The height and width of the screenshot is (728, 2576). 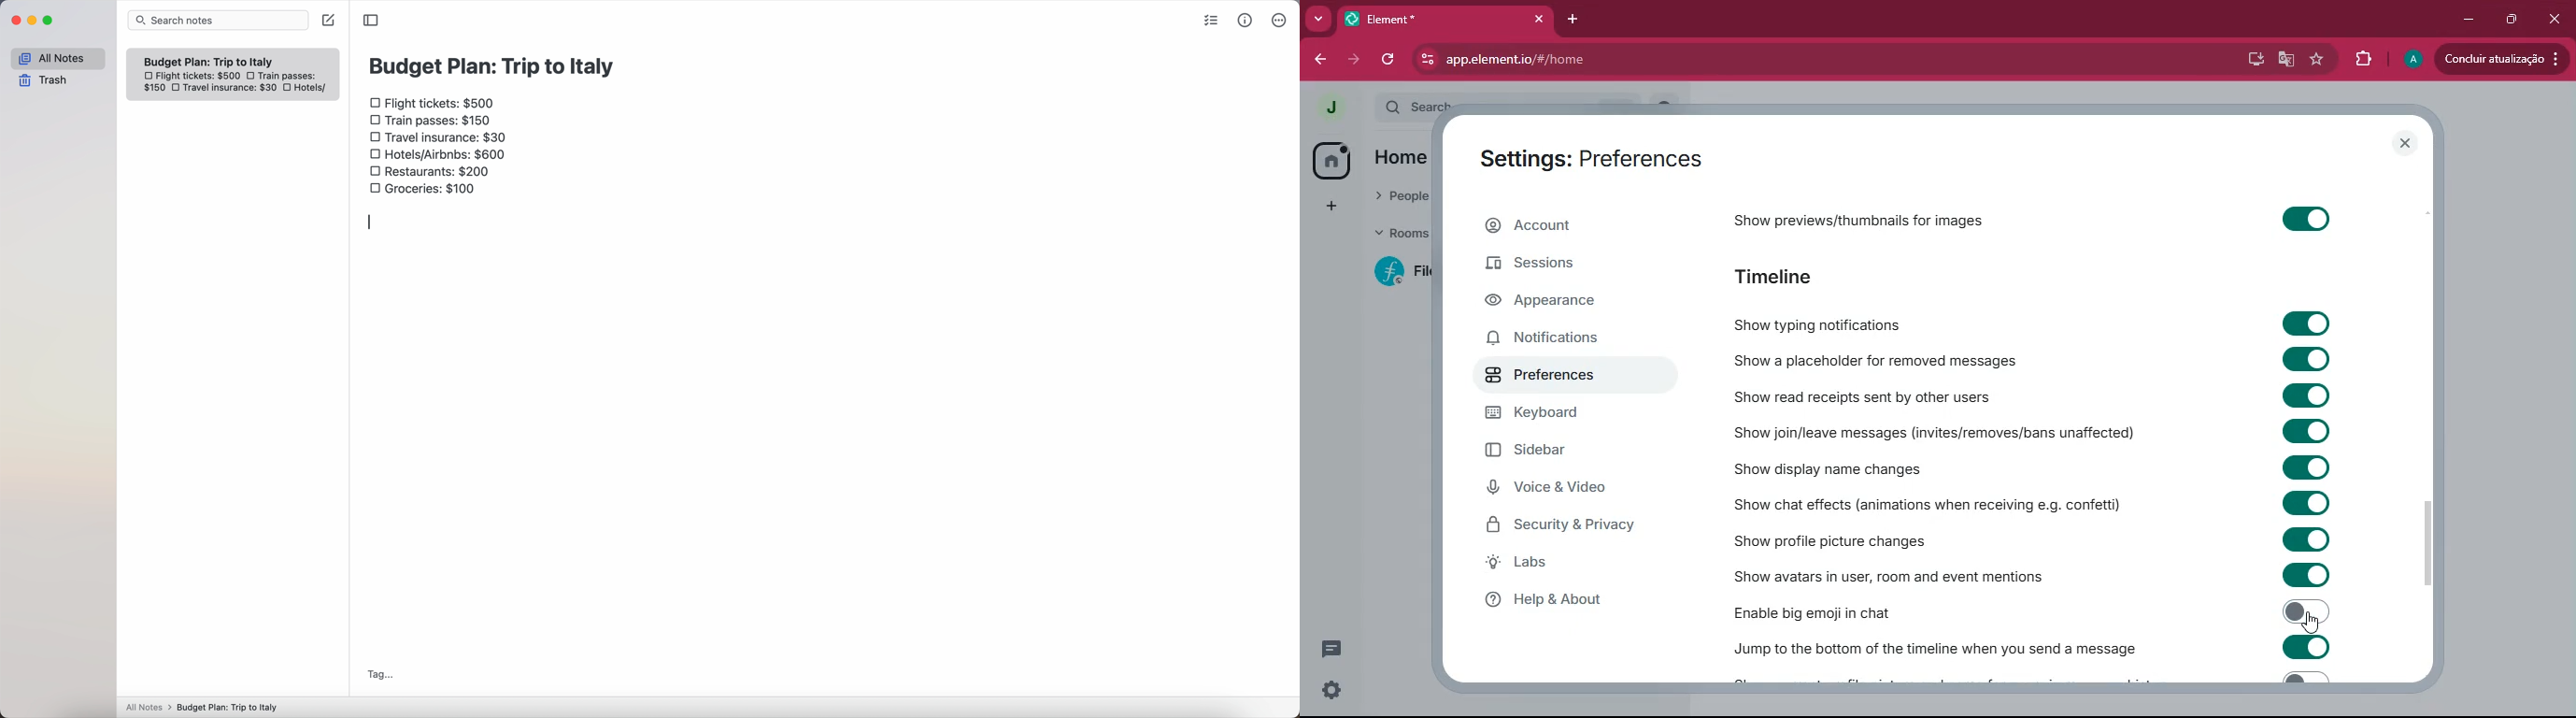 What do you see at coordinates (233, 89) in the screenshot?
I see `travel insurance: $30` at bounding box center [233, 89].